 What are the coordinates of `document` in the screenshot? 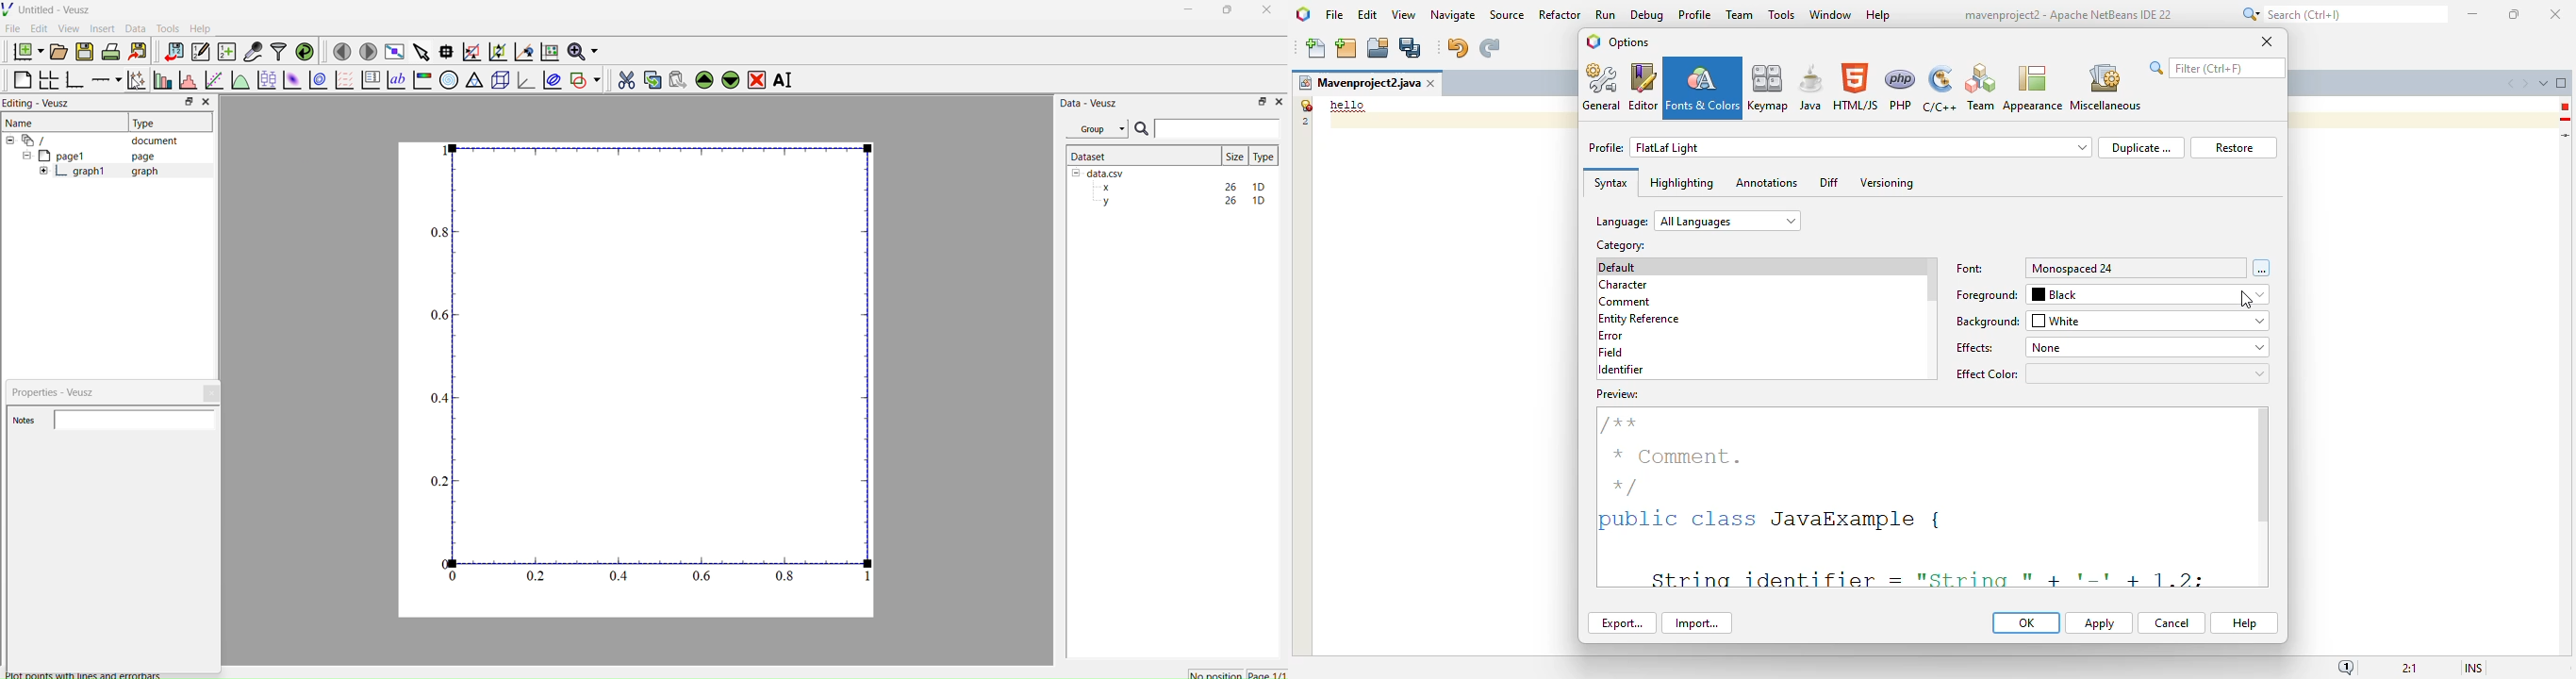 It's located at (97, 140).